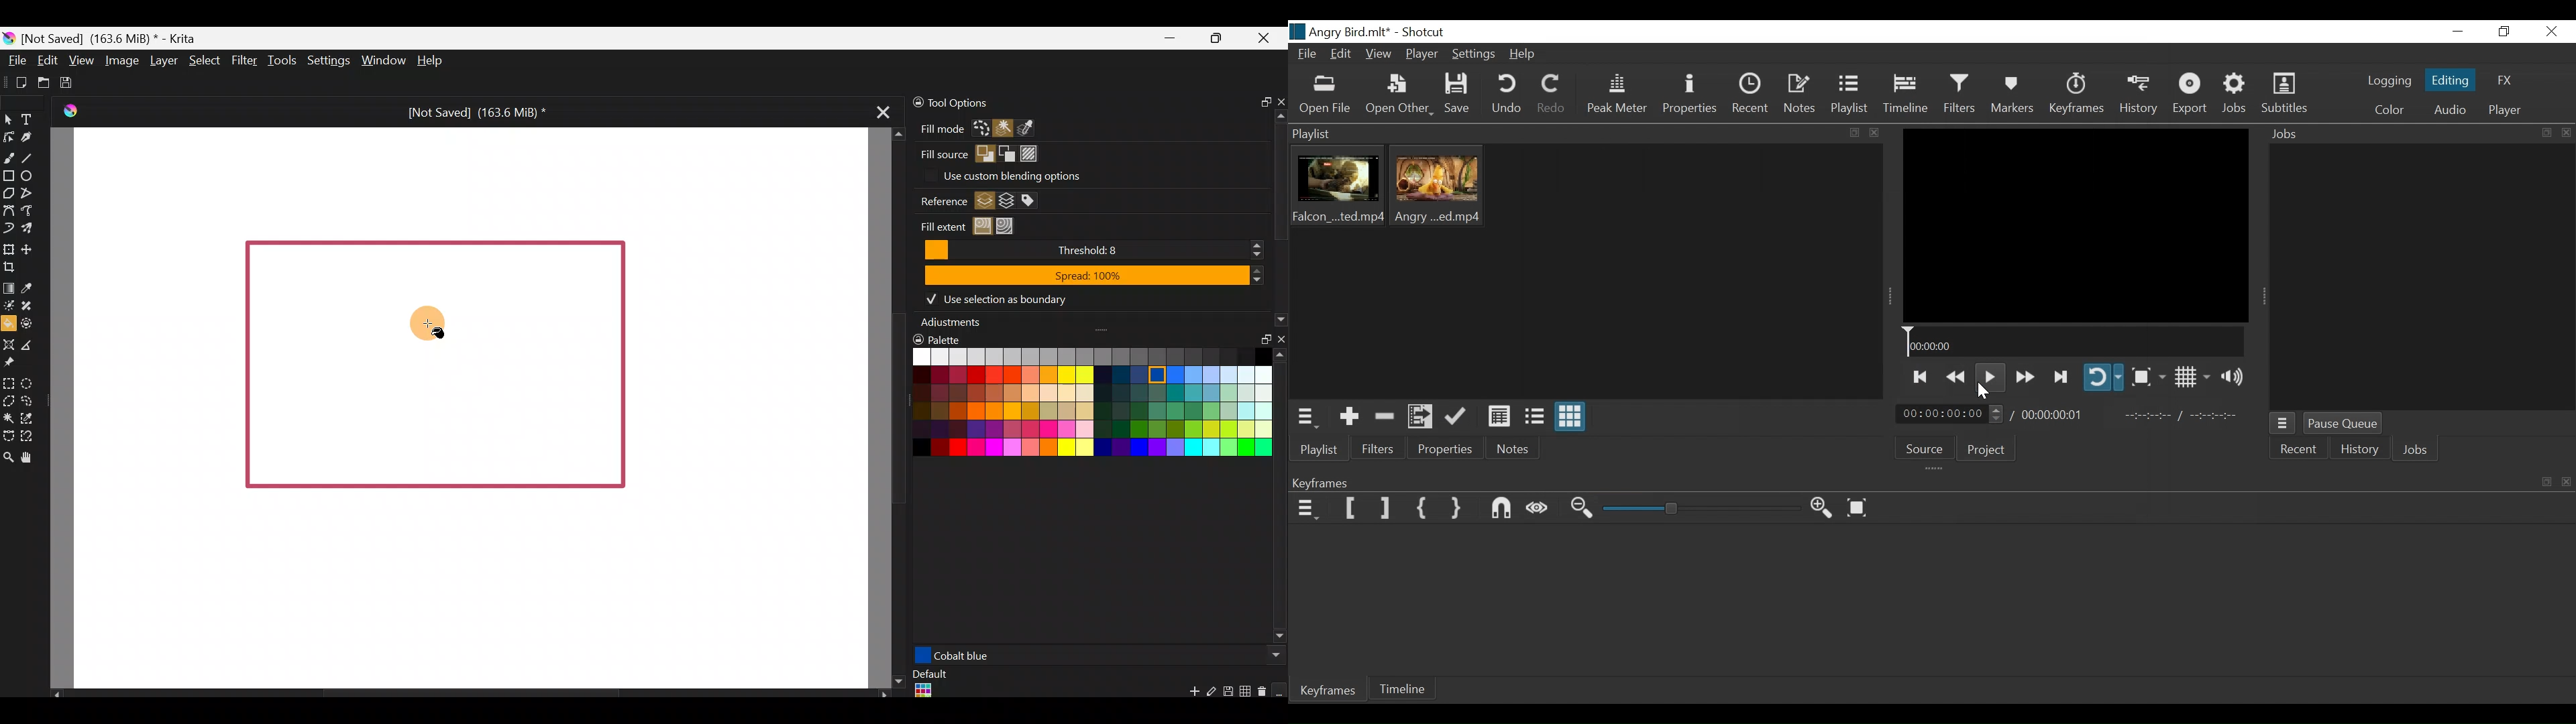 This screenshot has height=728, width=2576. I want to click on Enclose & fill tool, so click(32, 324).